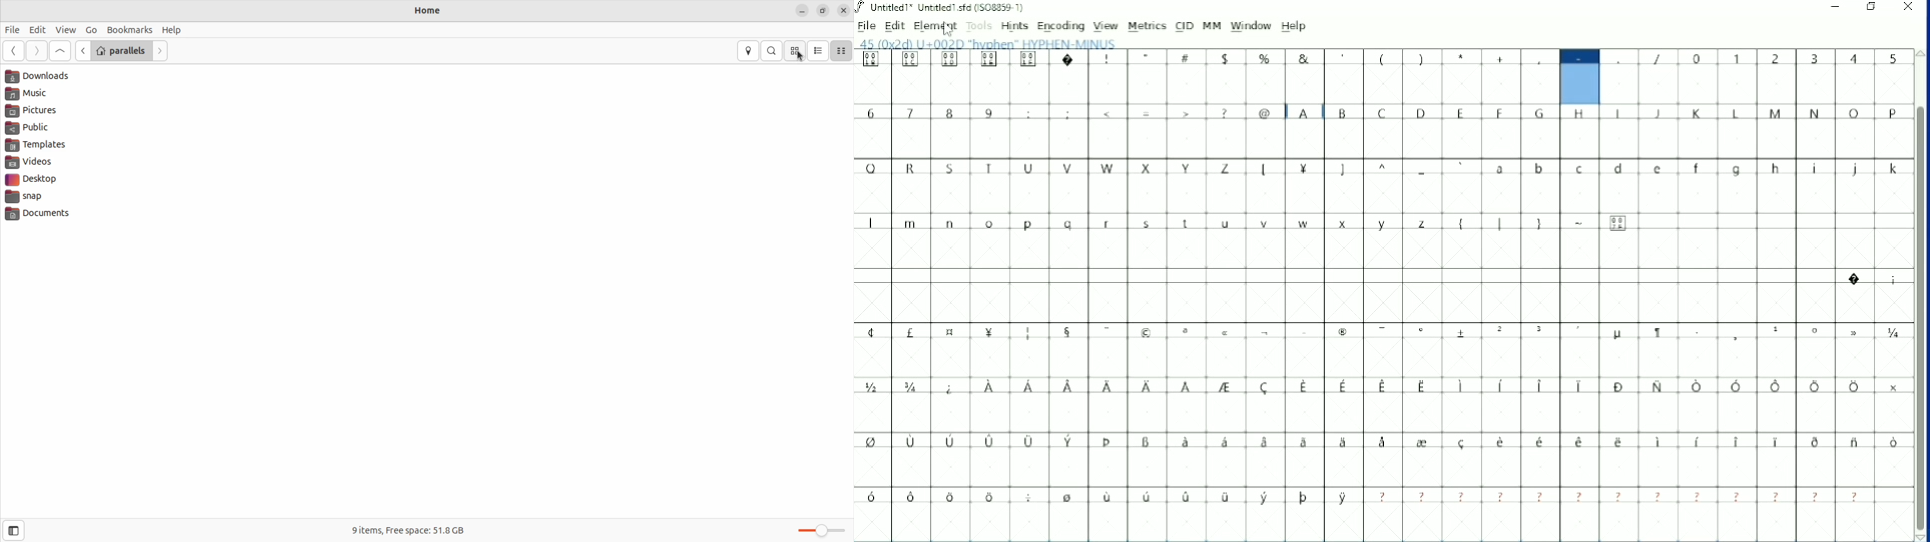  What do you see at coordinates (1697, 169) in the screenshot?
I see `Small letters` at bounding box center [1697, 169].